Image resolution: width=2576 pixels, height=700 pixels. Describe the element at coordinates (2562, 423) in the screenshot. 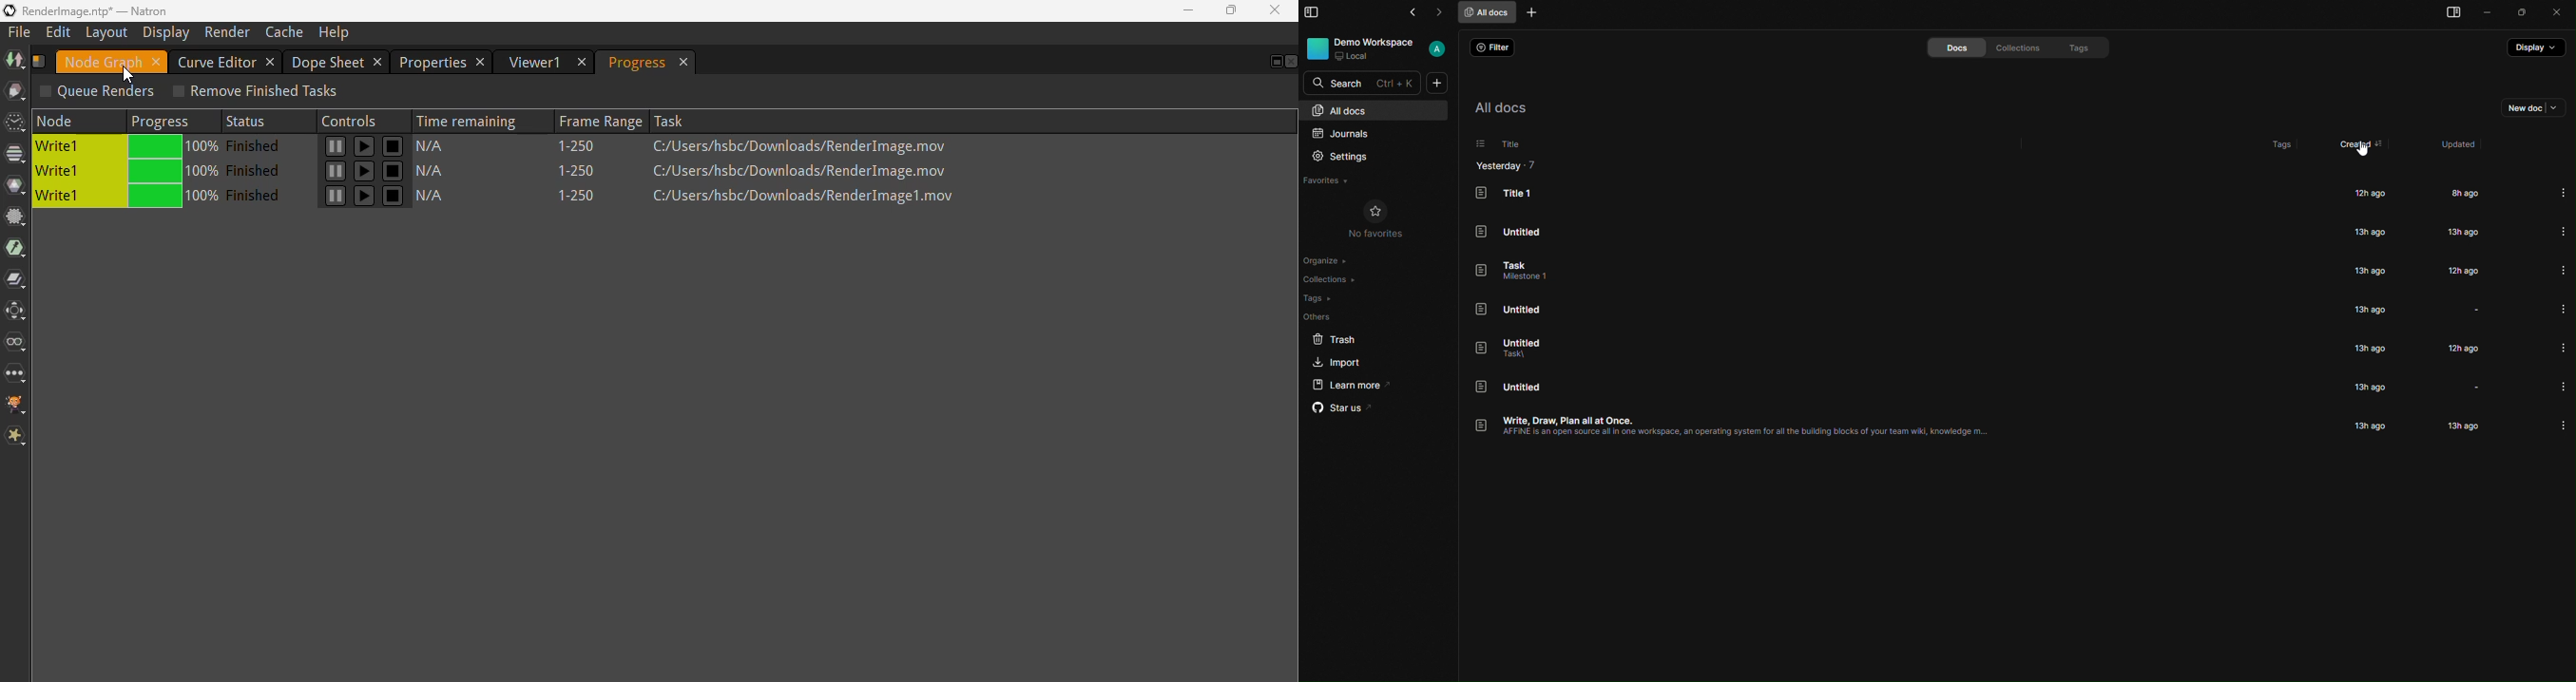

I see `more info` at that location.